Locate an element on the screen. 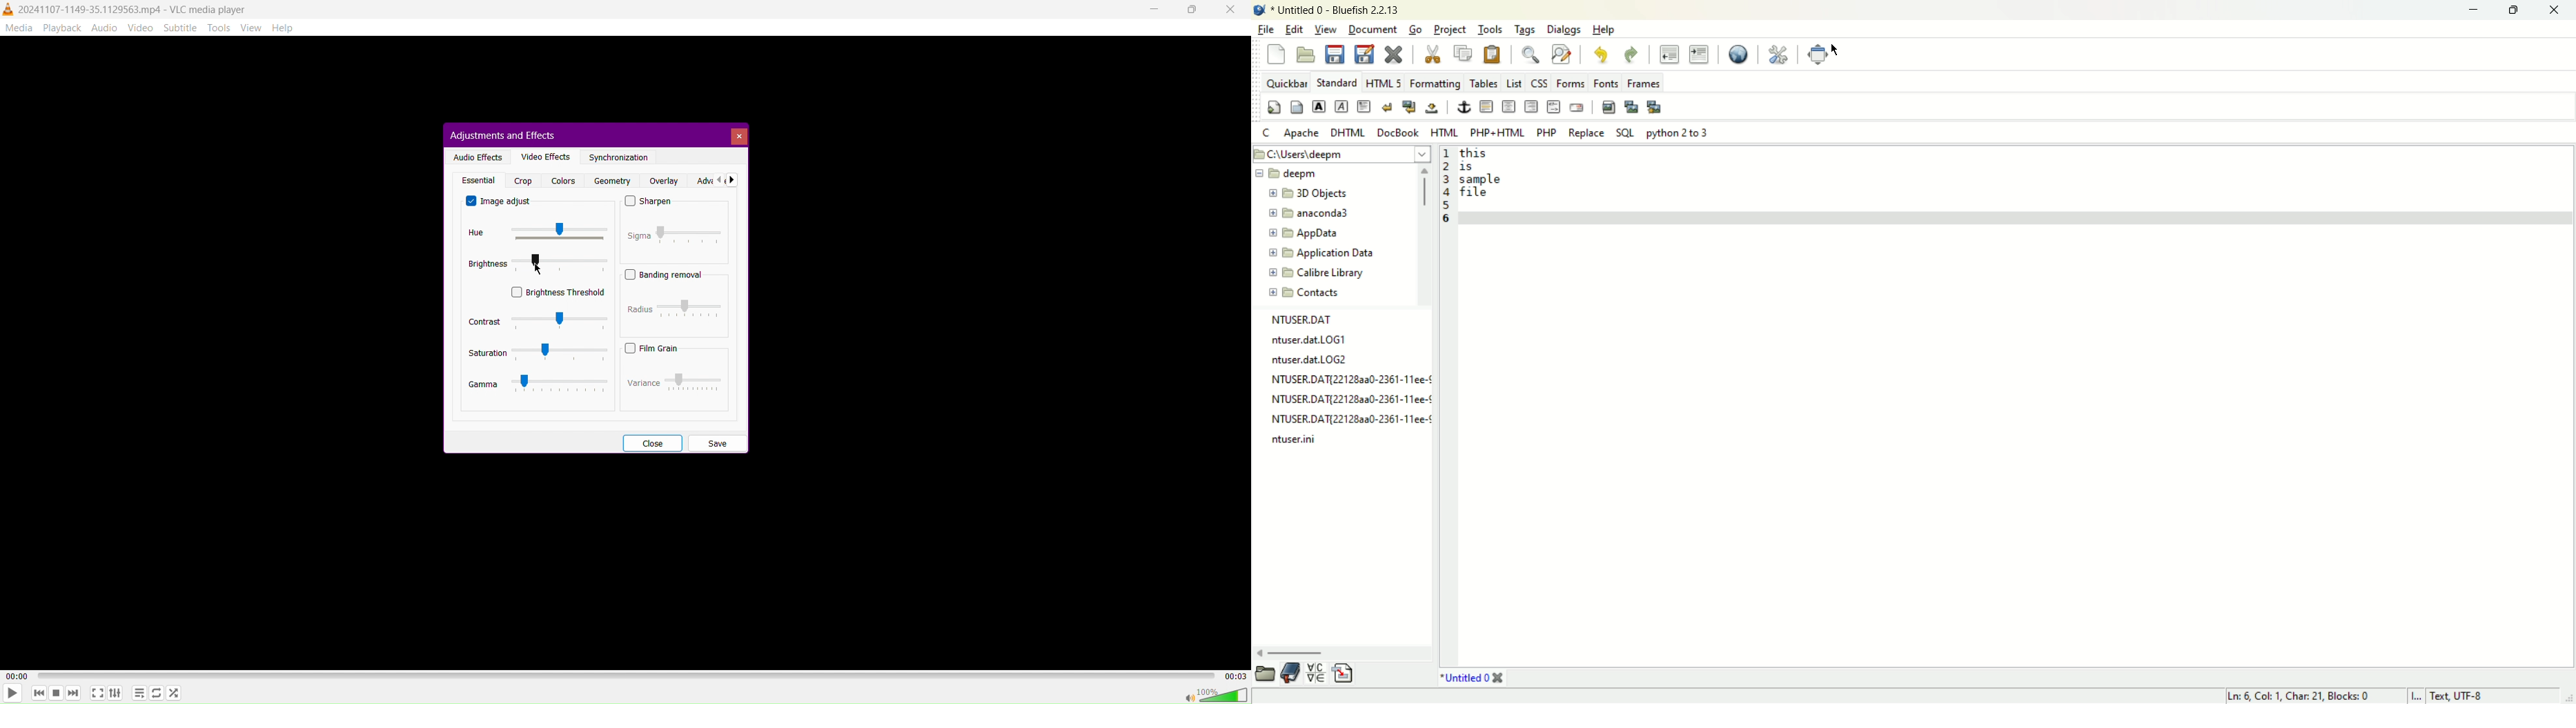 This screenshot has height=728, width=2576. project is located at coordinates (1451, 29).